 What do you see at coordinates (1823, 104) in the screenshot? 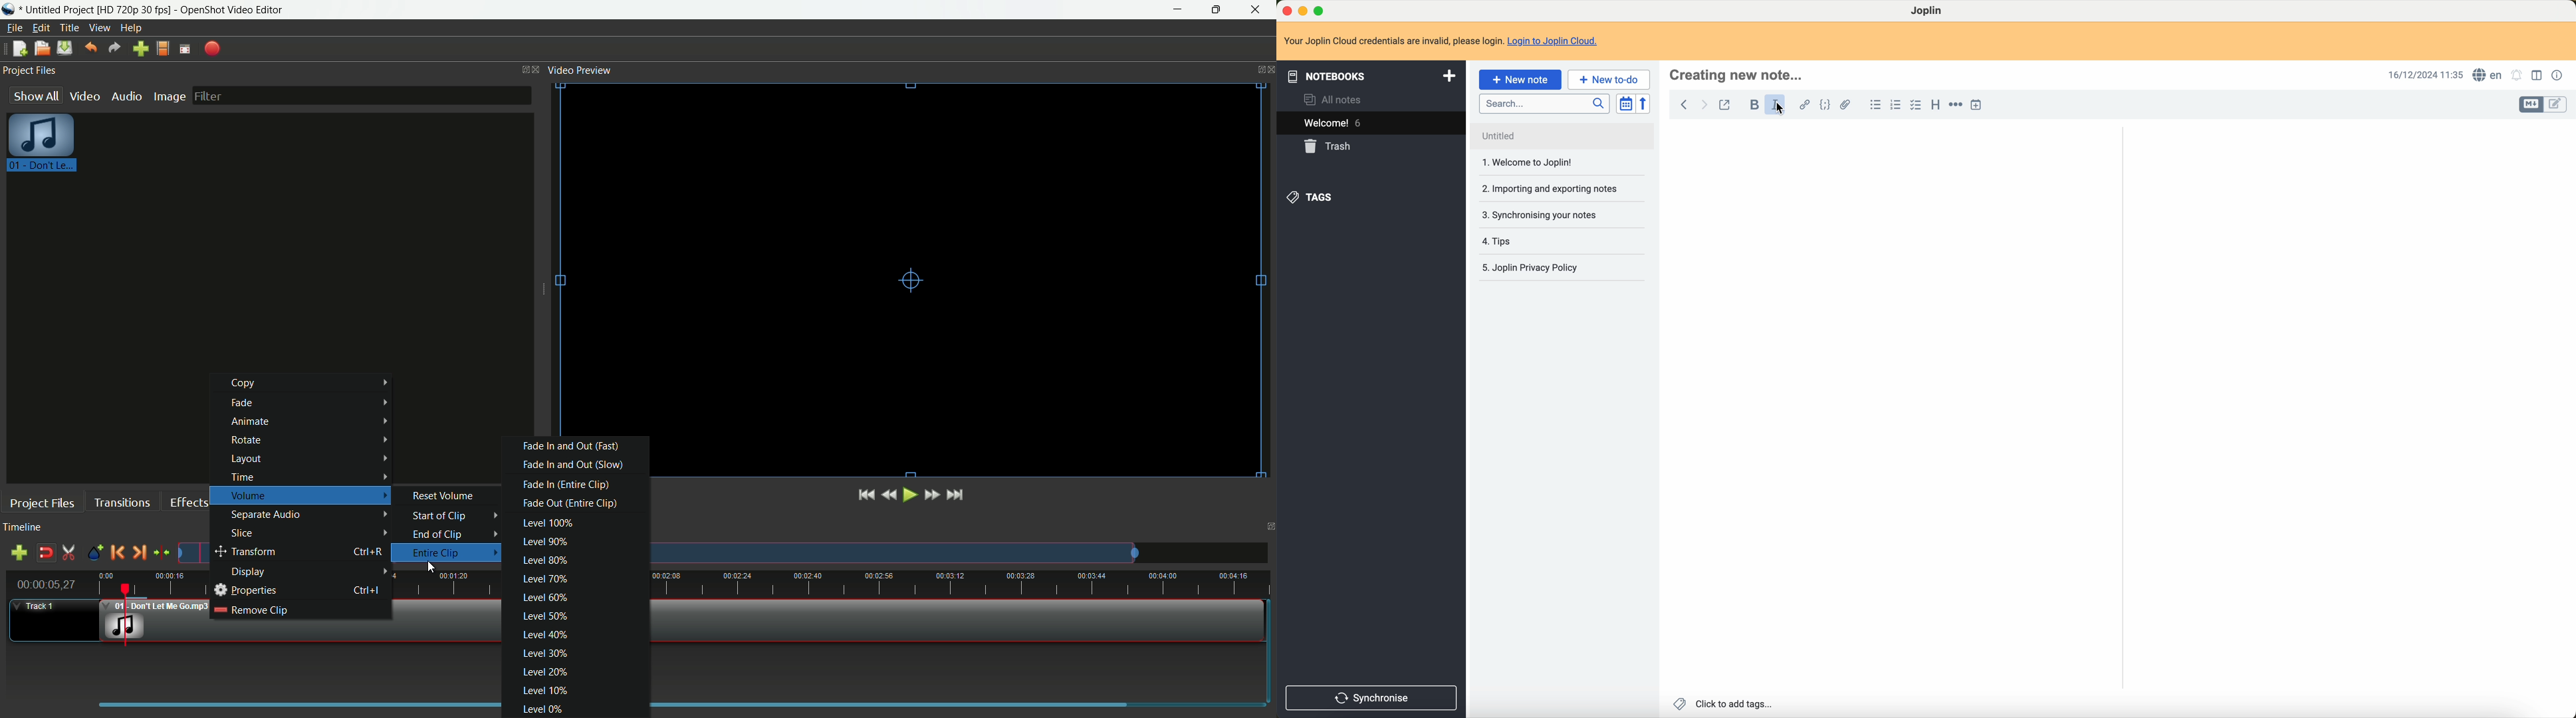
I see `code` at bounding box center [1823, 104].